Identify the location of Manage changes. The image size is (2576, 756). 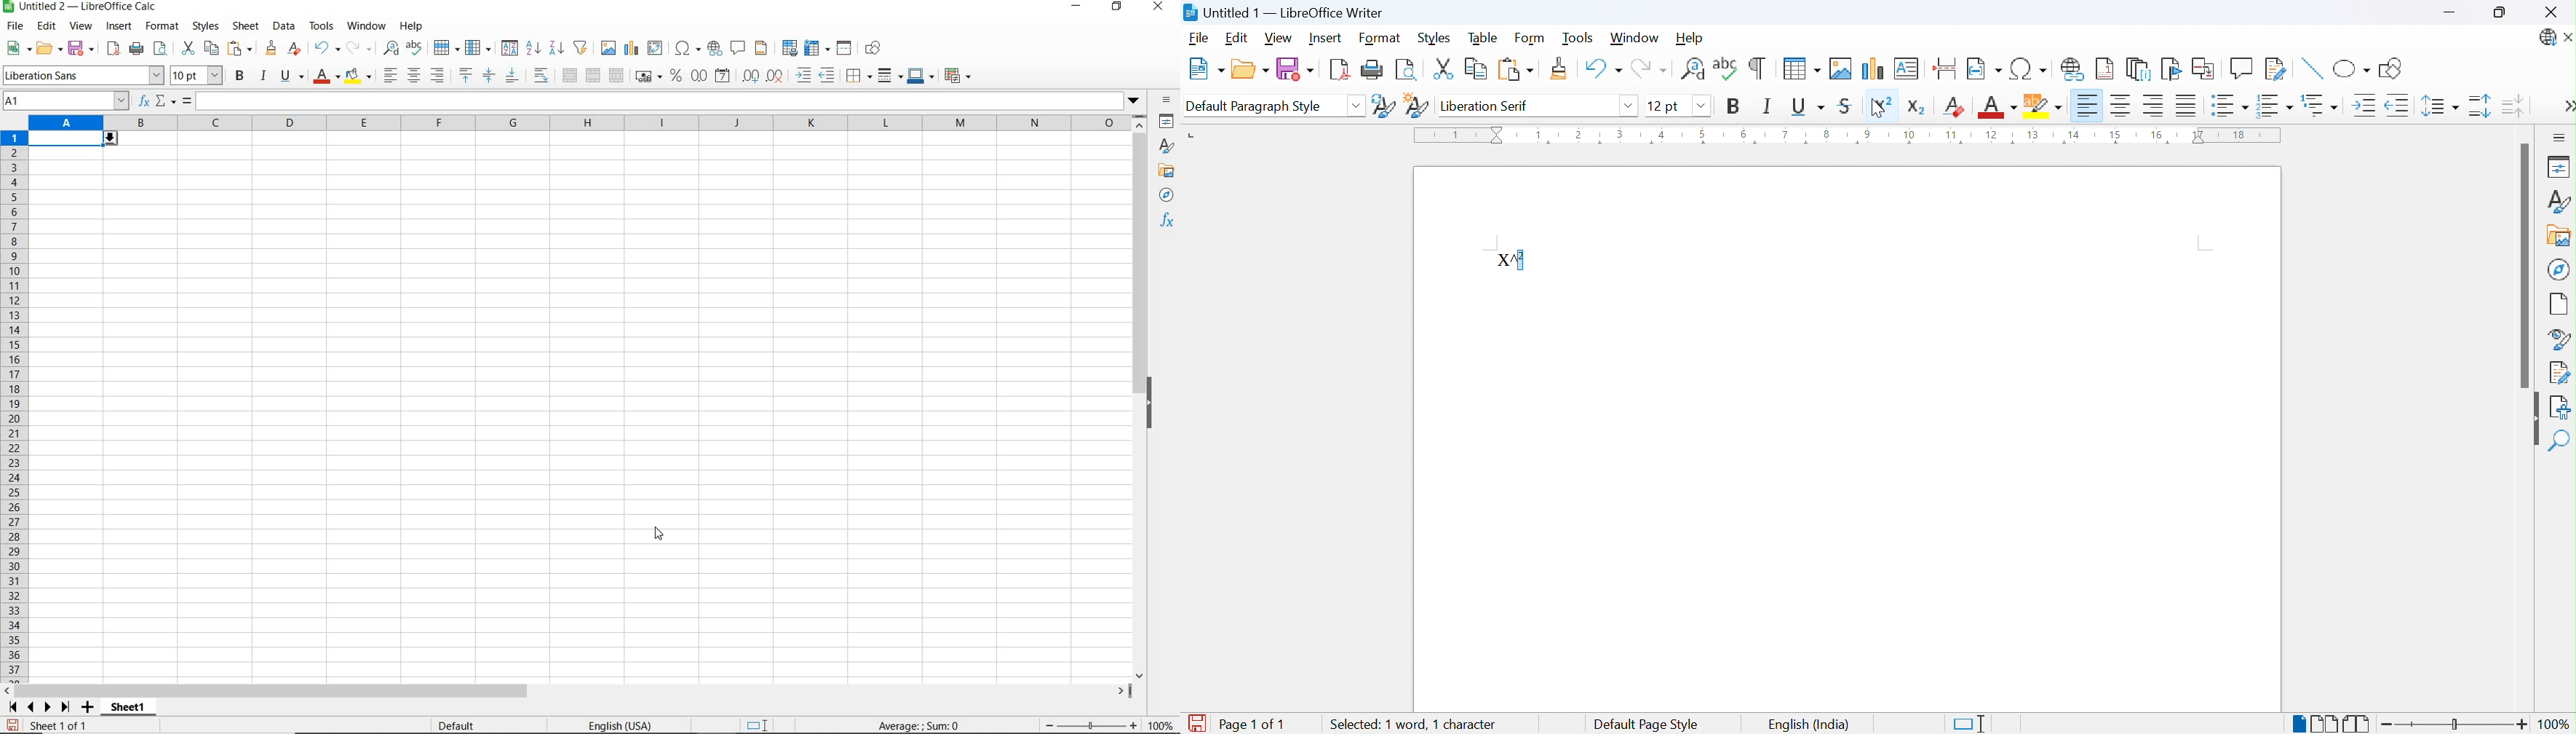
(2559, 374).